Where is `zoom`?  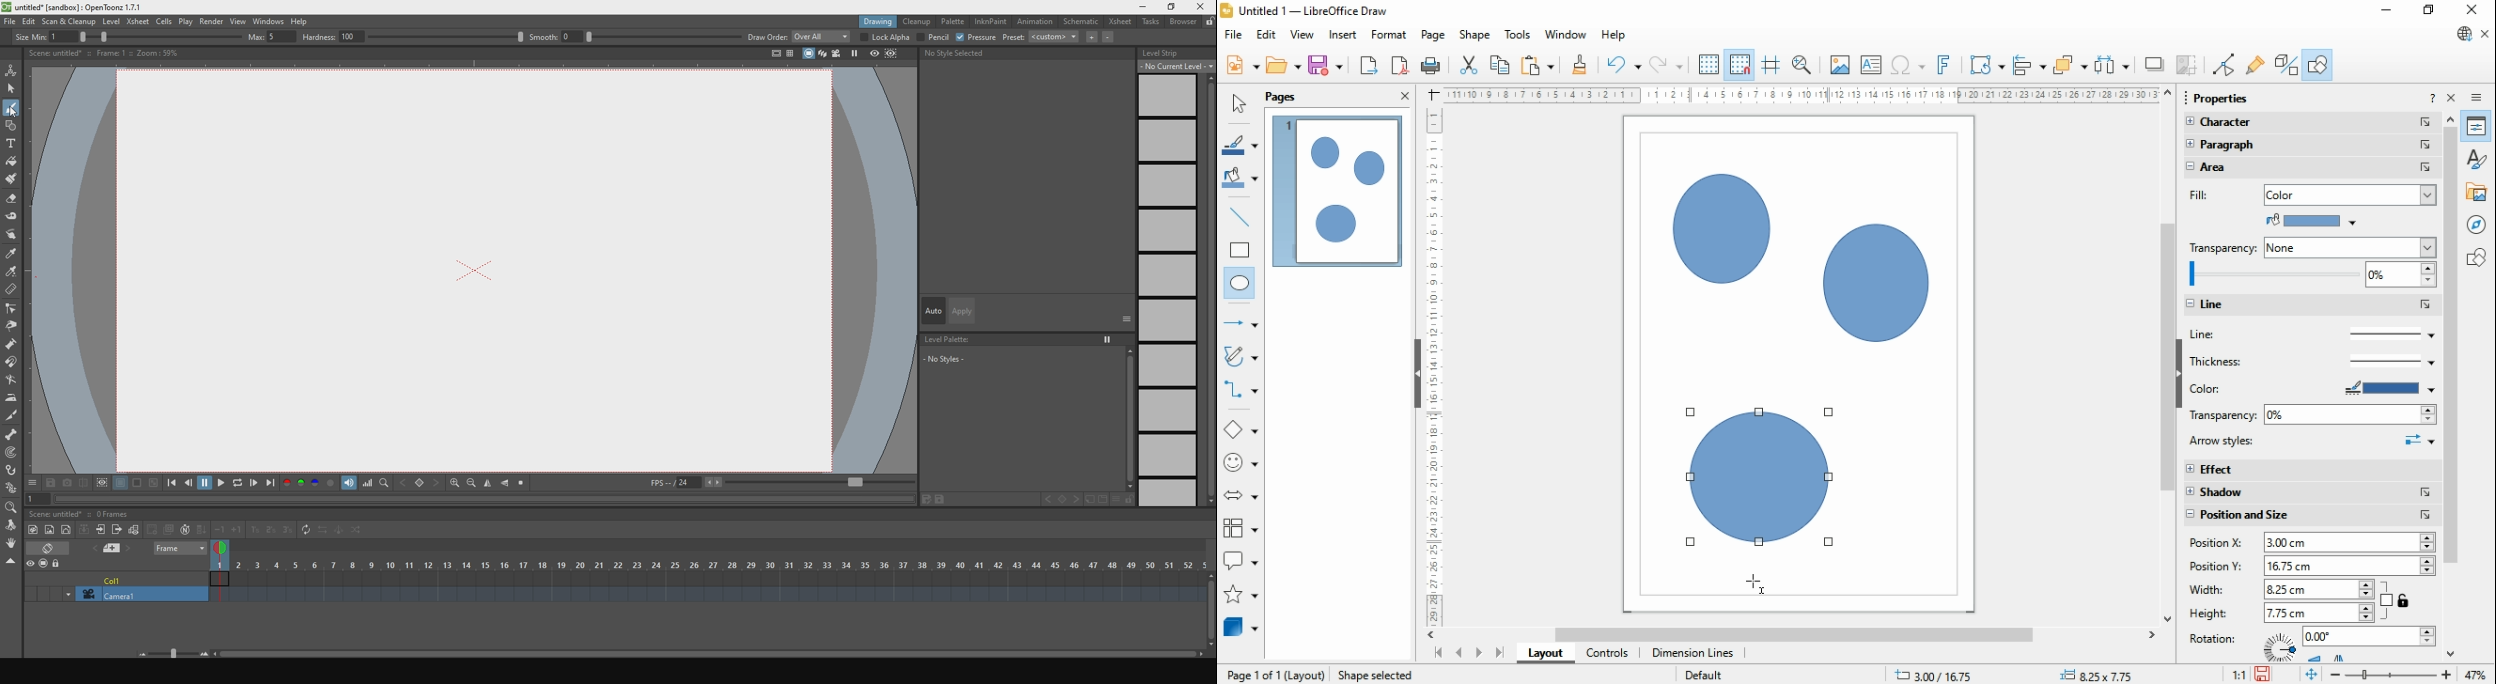 zoom is located at coordinates (2310, 277).